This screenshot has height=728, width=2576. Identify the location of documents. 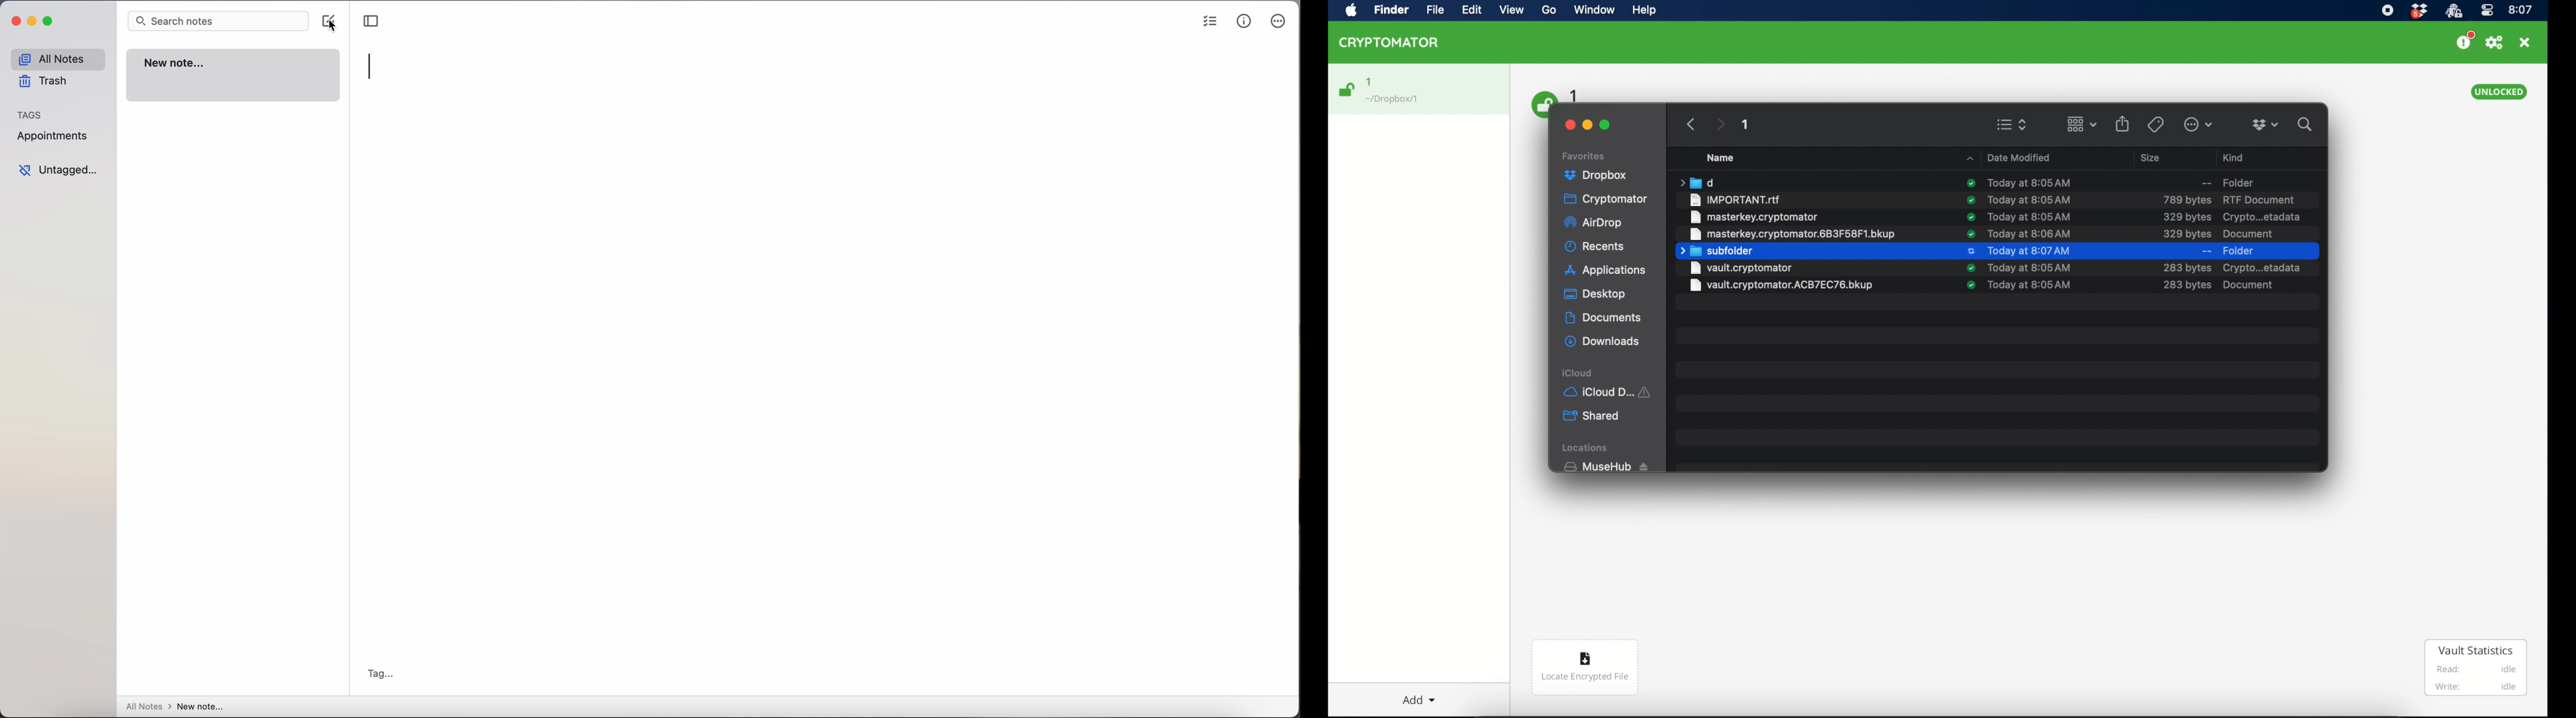
(1603, 318).